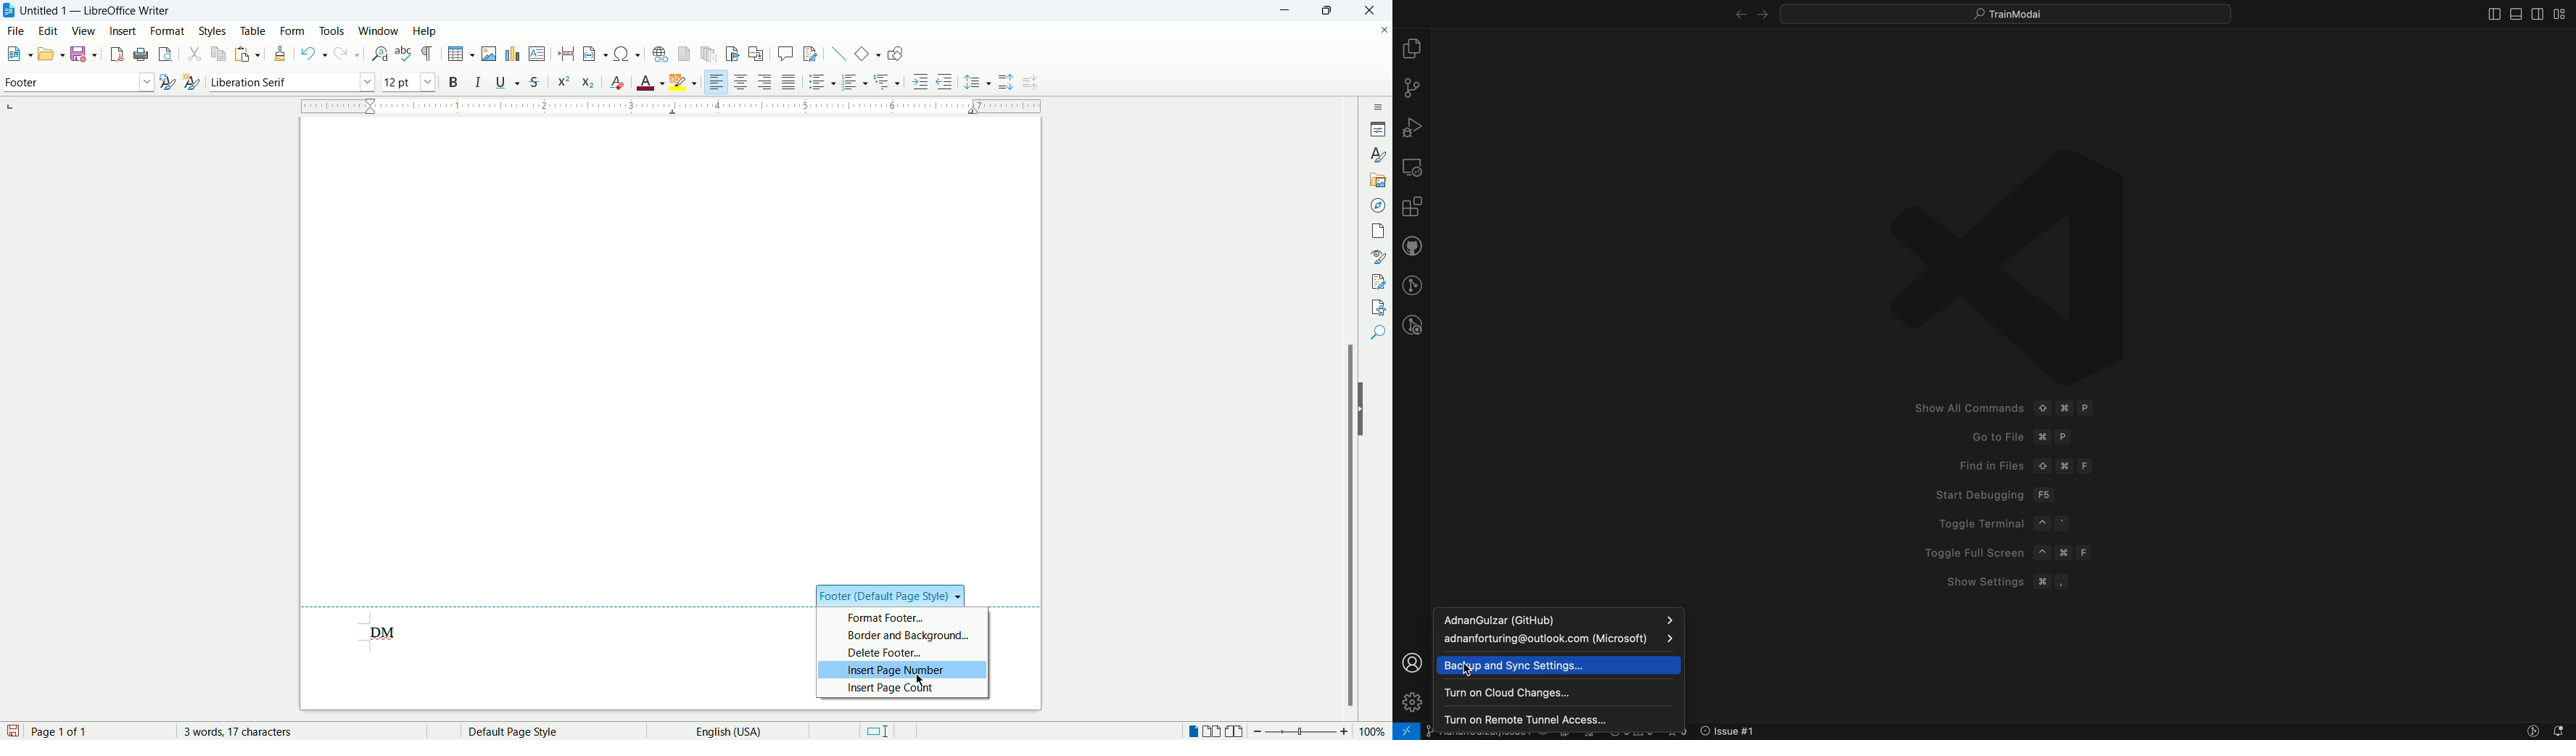 Image resolution: width=2576 pixels, height=756 pixels. What do you see at coordinates (895, 55) in the screenshot?
I see `show draw functions` at bounding box center [895, 55].